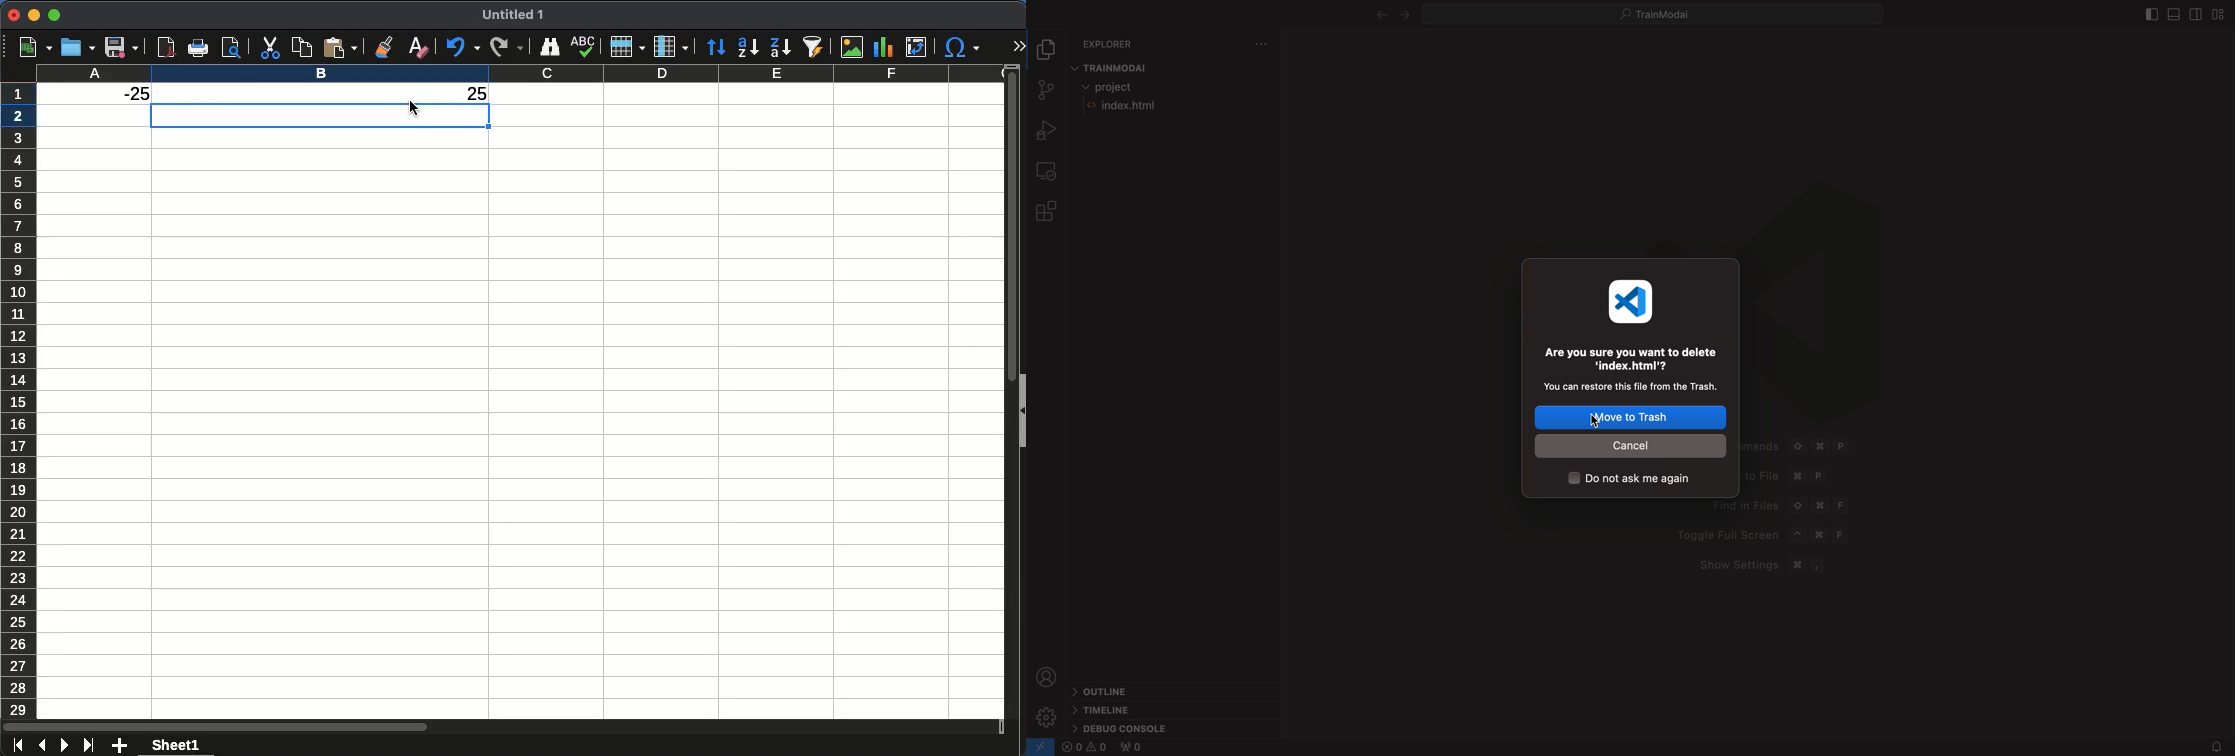  Describe the element at coordinates (120, 744) in the screenshot. I see `add sheet` at that location.